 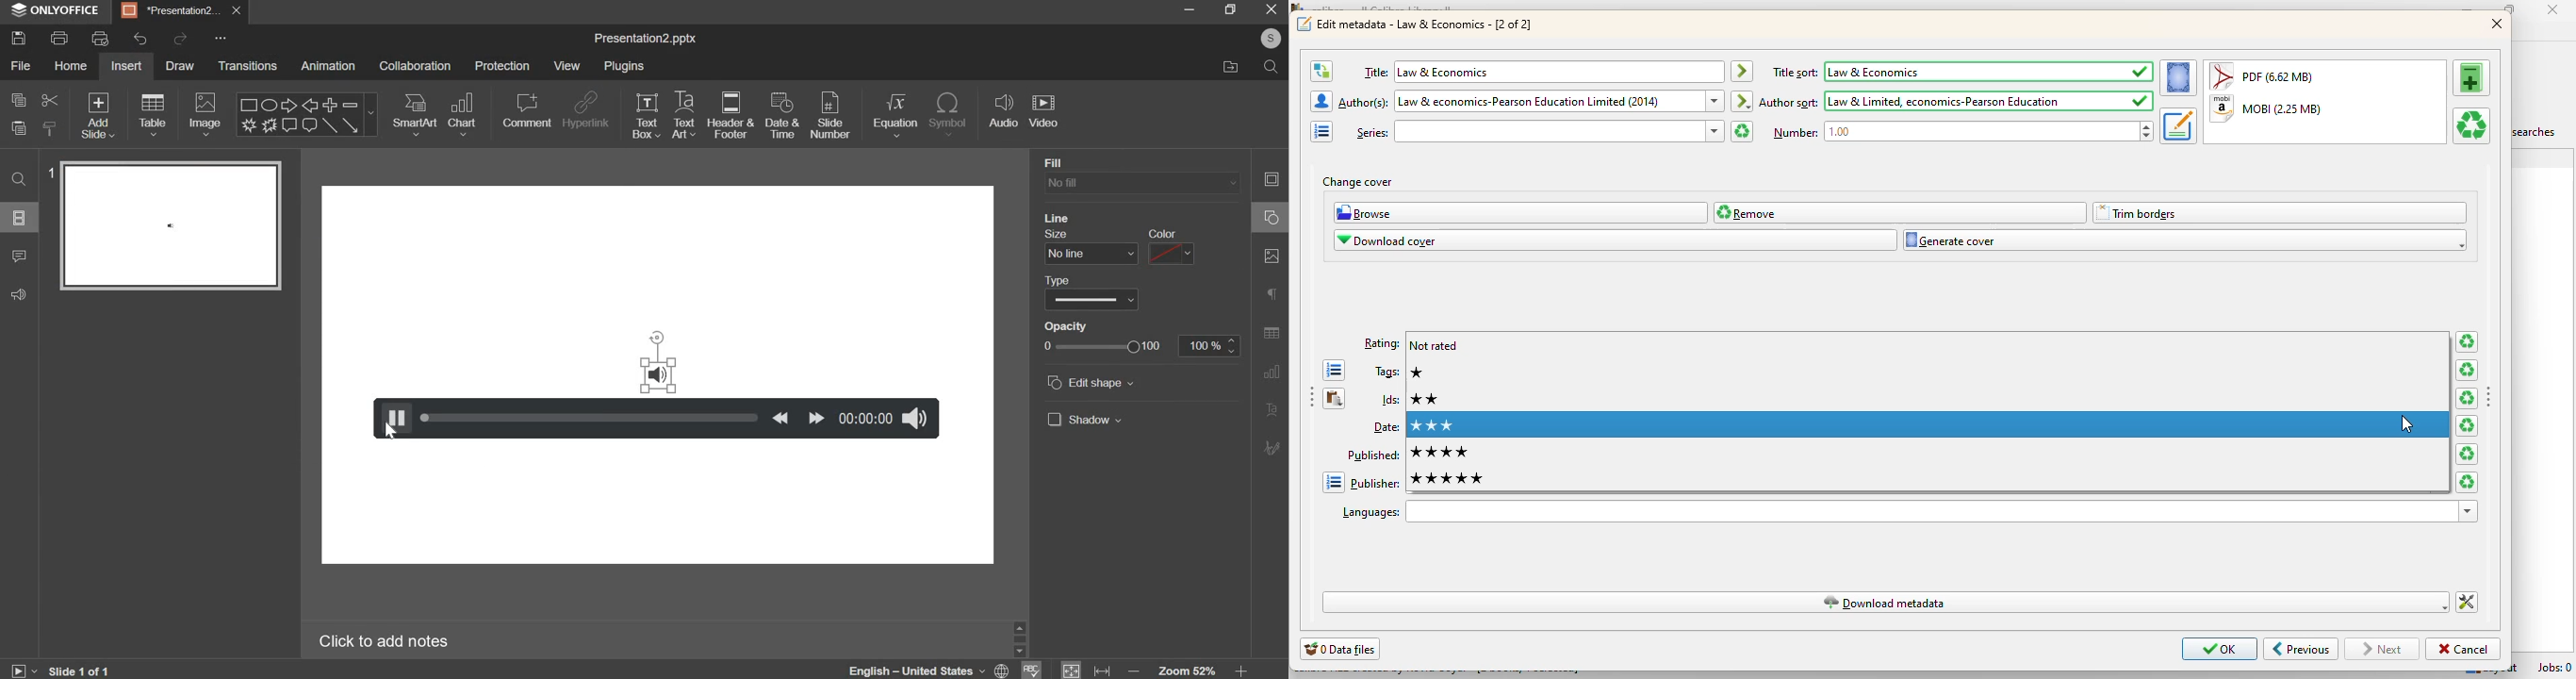 What do you see at coordinates (2301, 650) in the screenshot?
I see `previous` at bounding box center [2301, 650].